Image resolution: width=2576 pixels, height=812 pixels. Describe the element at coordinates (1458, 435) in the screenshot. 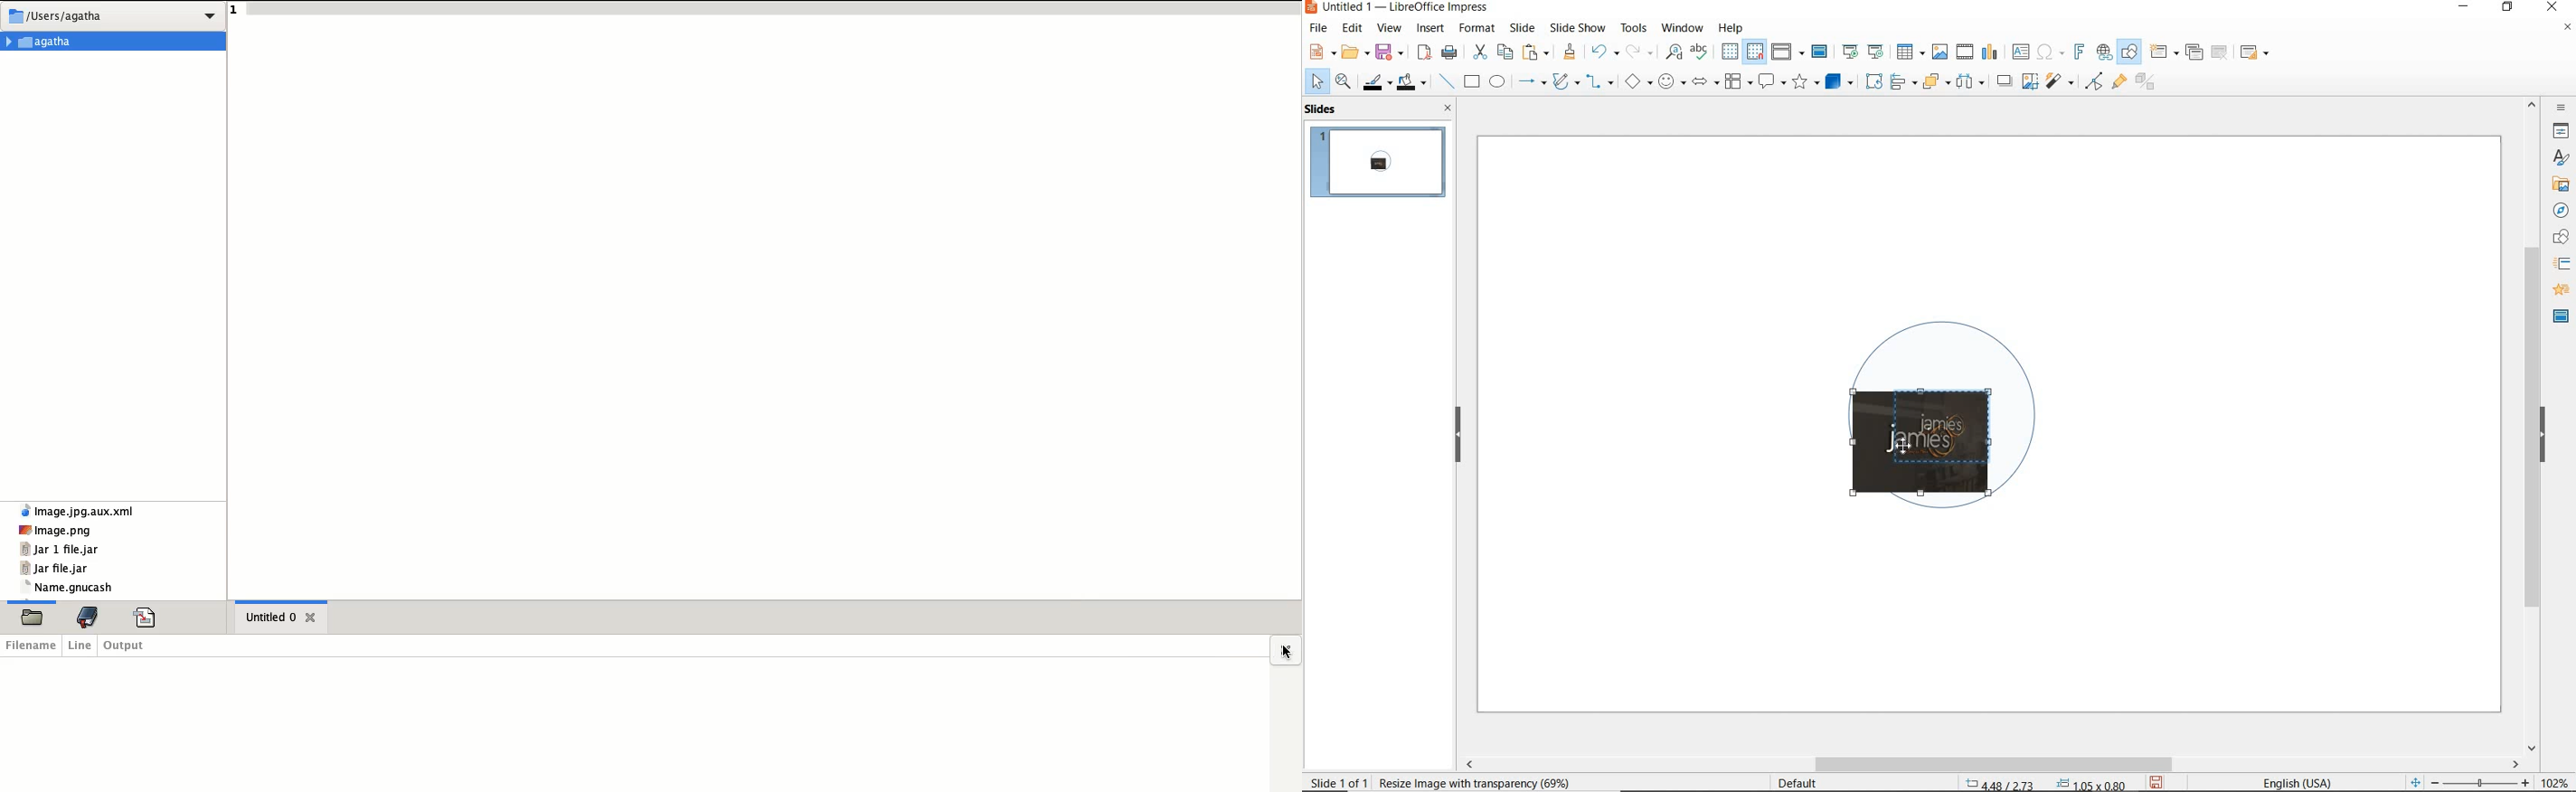

I see `hide` at that location.